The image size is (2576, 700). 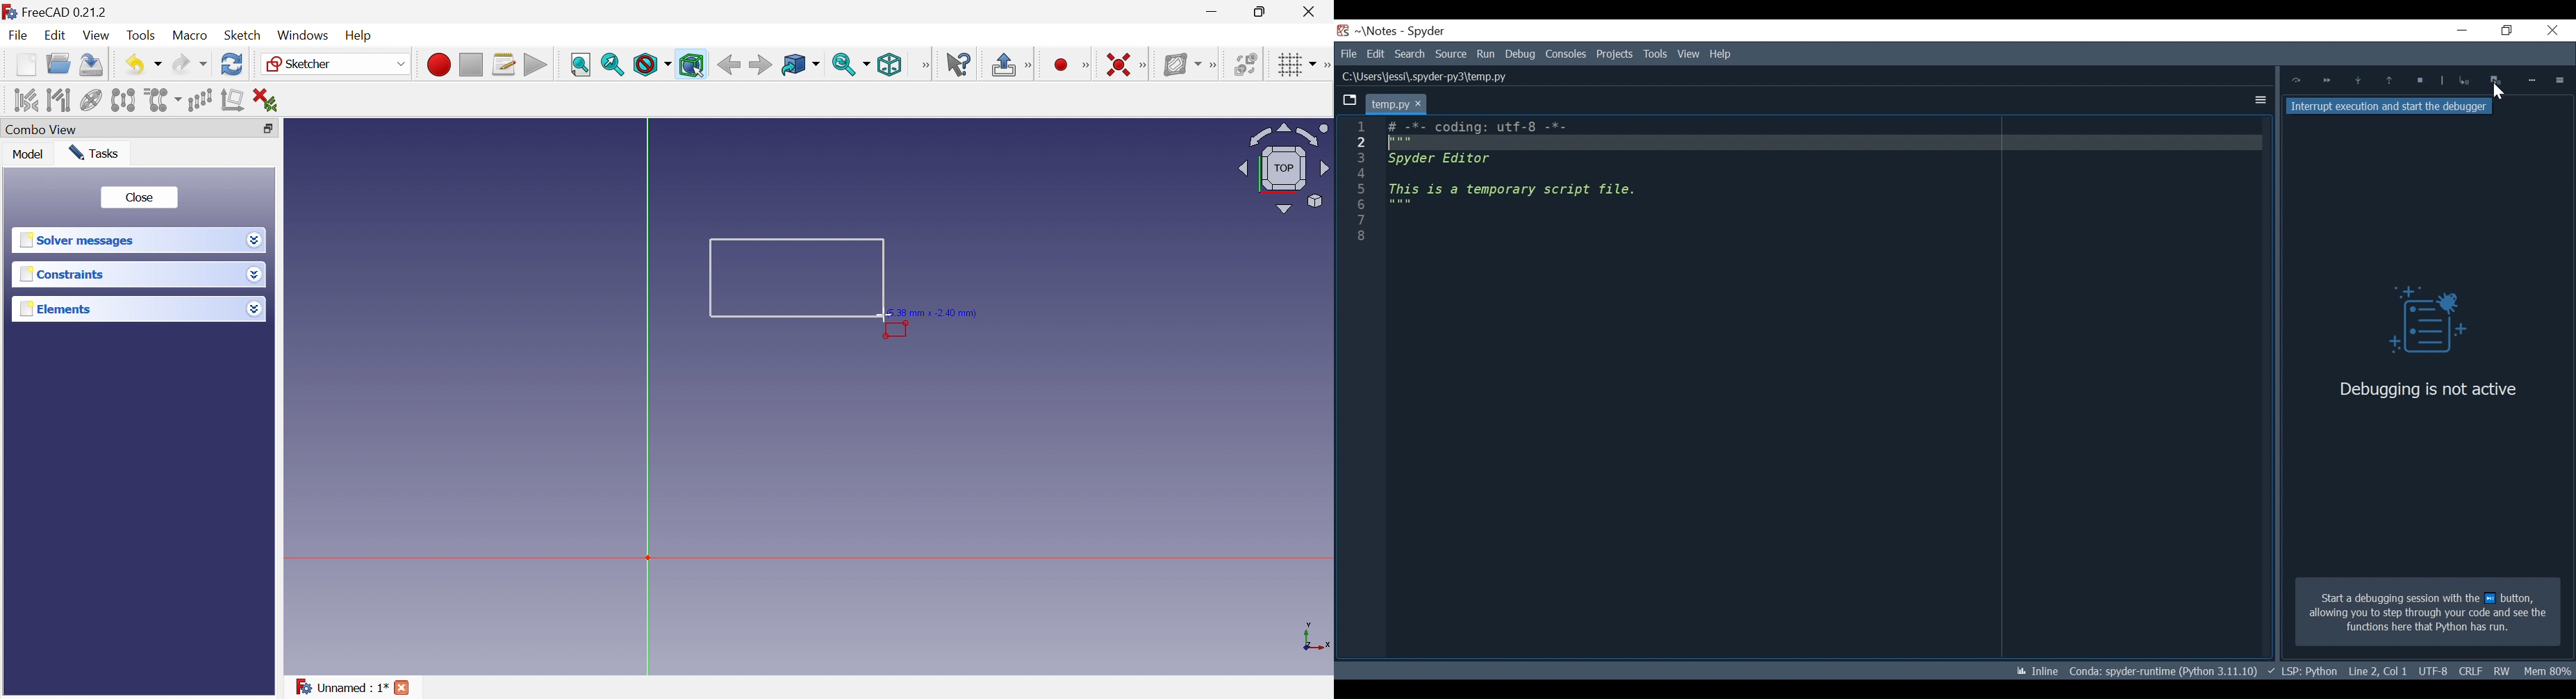 What do you see at coordinates (1359, 186) in the screenshot?
I see `1 2 3 4 5 6 7 8` at bounding box center [1359, 186].